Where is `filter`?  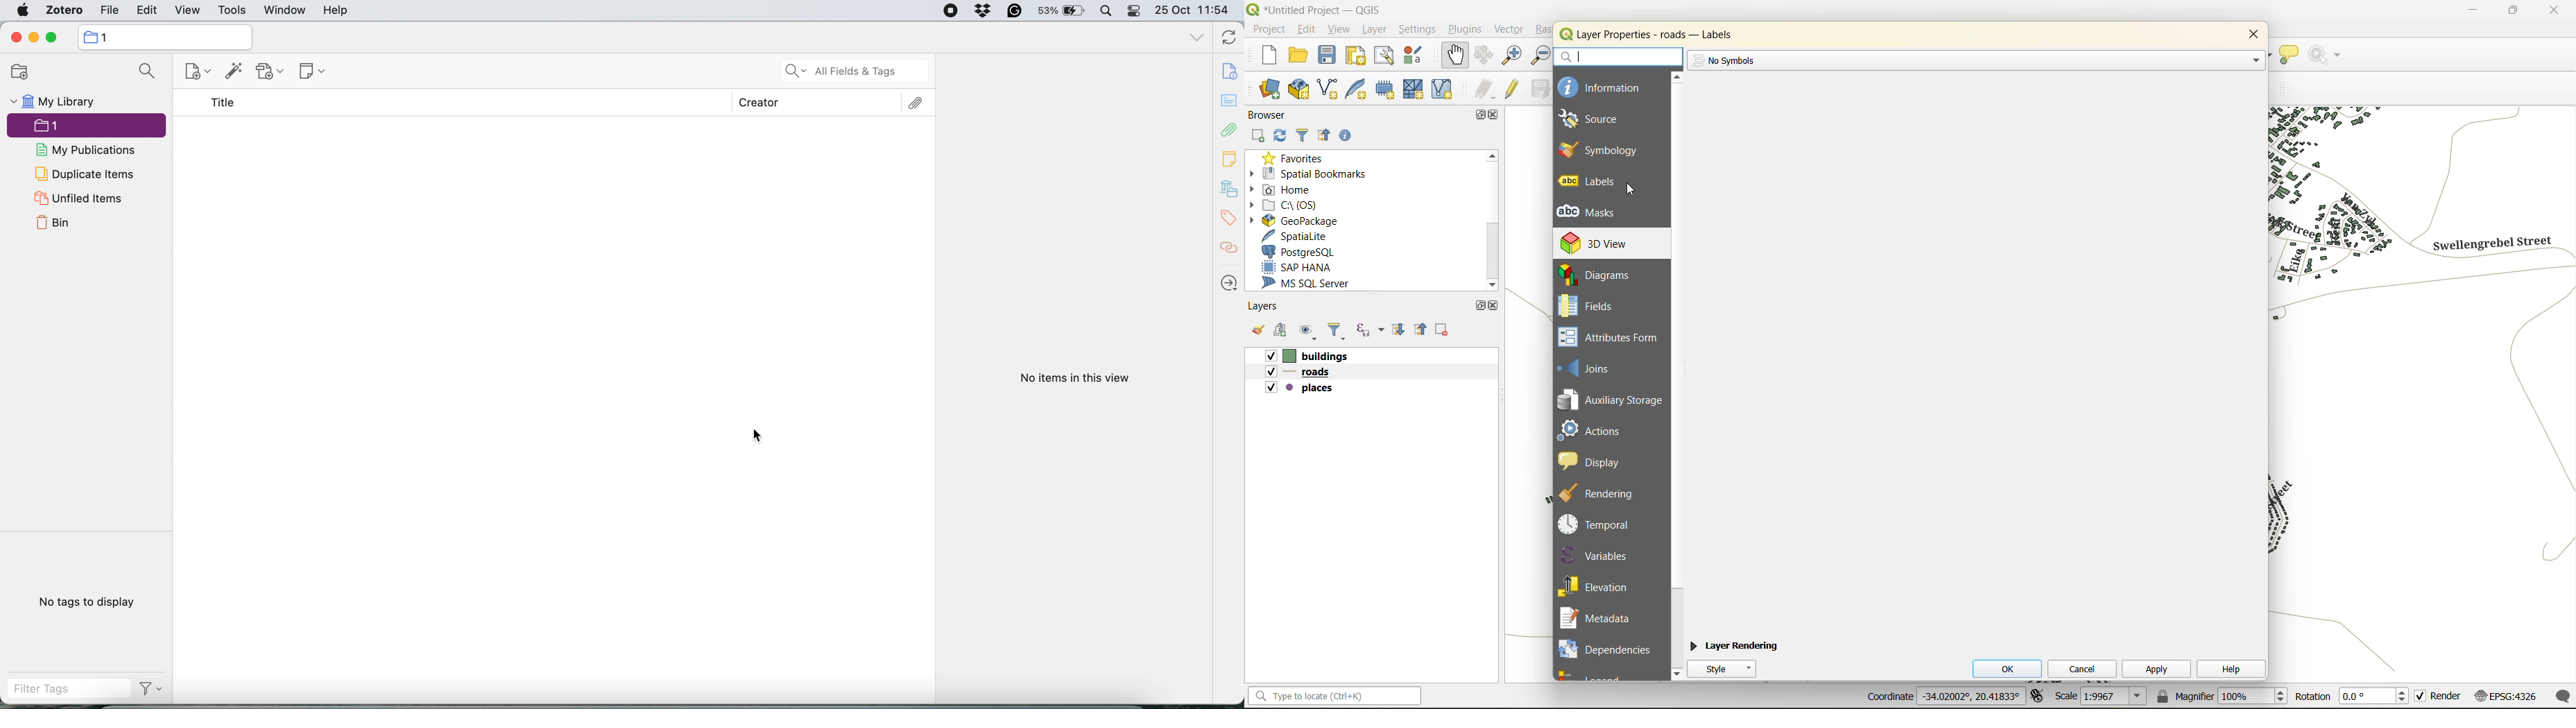
filter is located at coordinates (1303, 136).